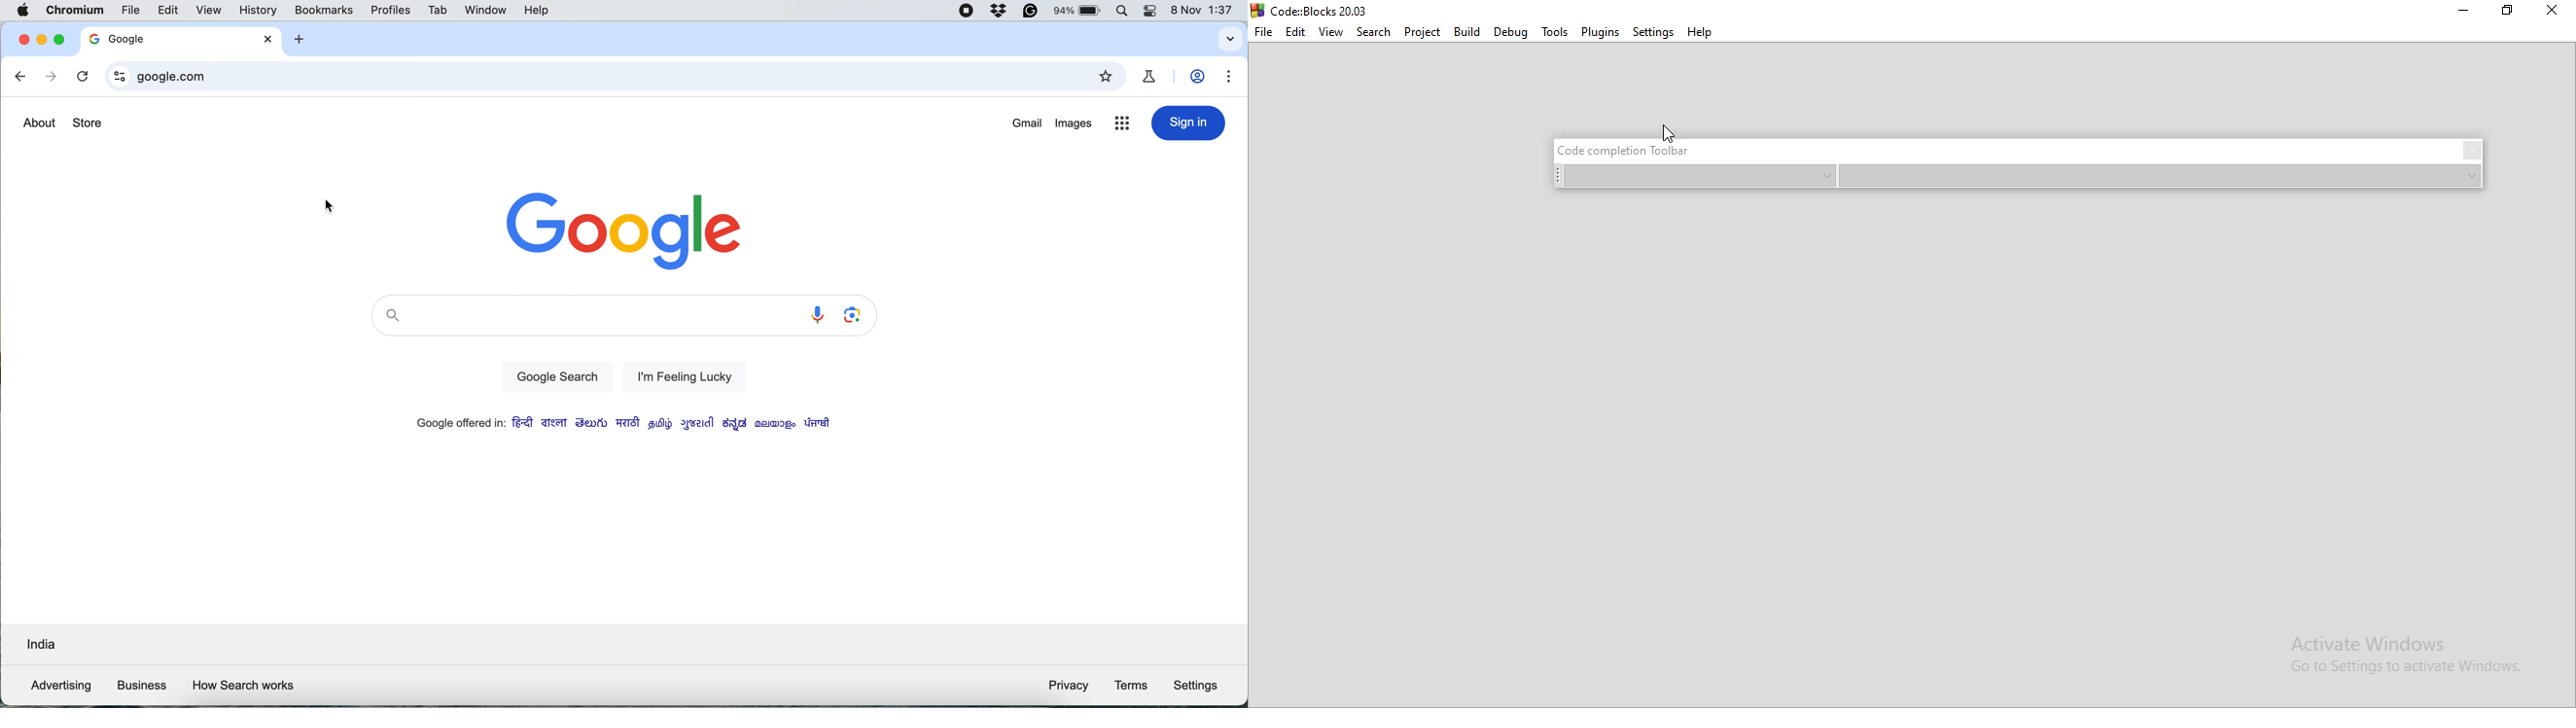  I want to click on dropbox, so click(1000, 12).